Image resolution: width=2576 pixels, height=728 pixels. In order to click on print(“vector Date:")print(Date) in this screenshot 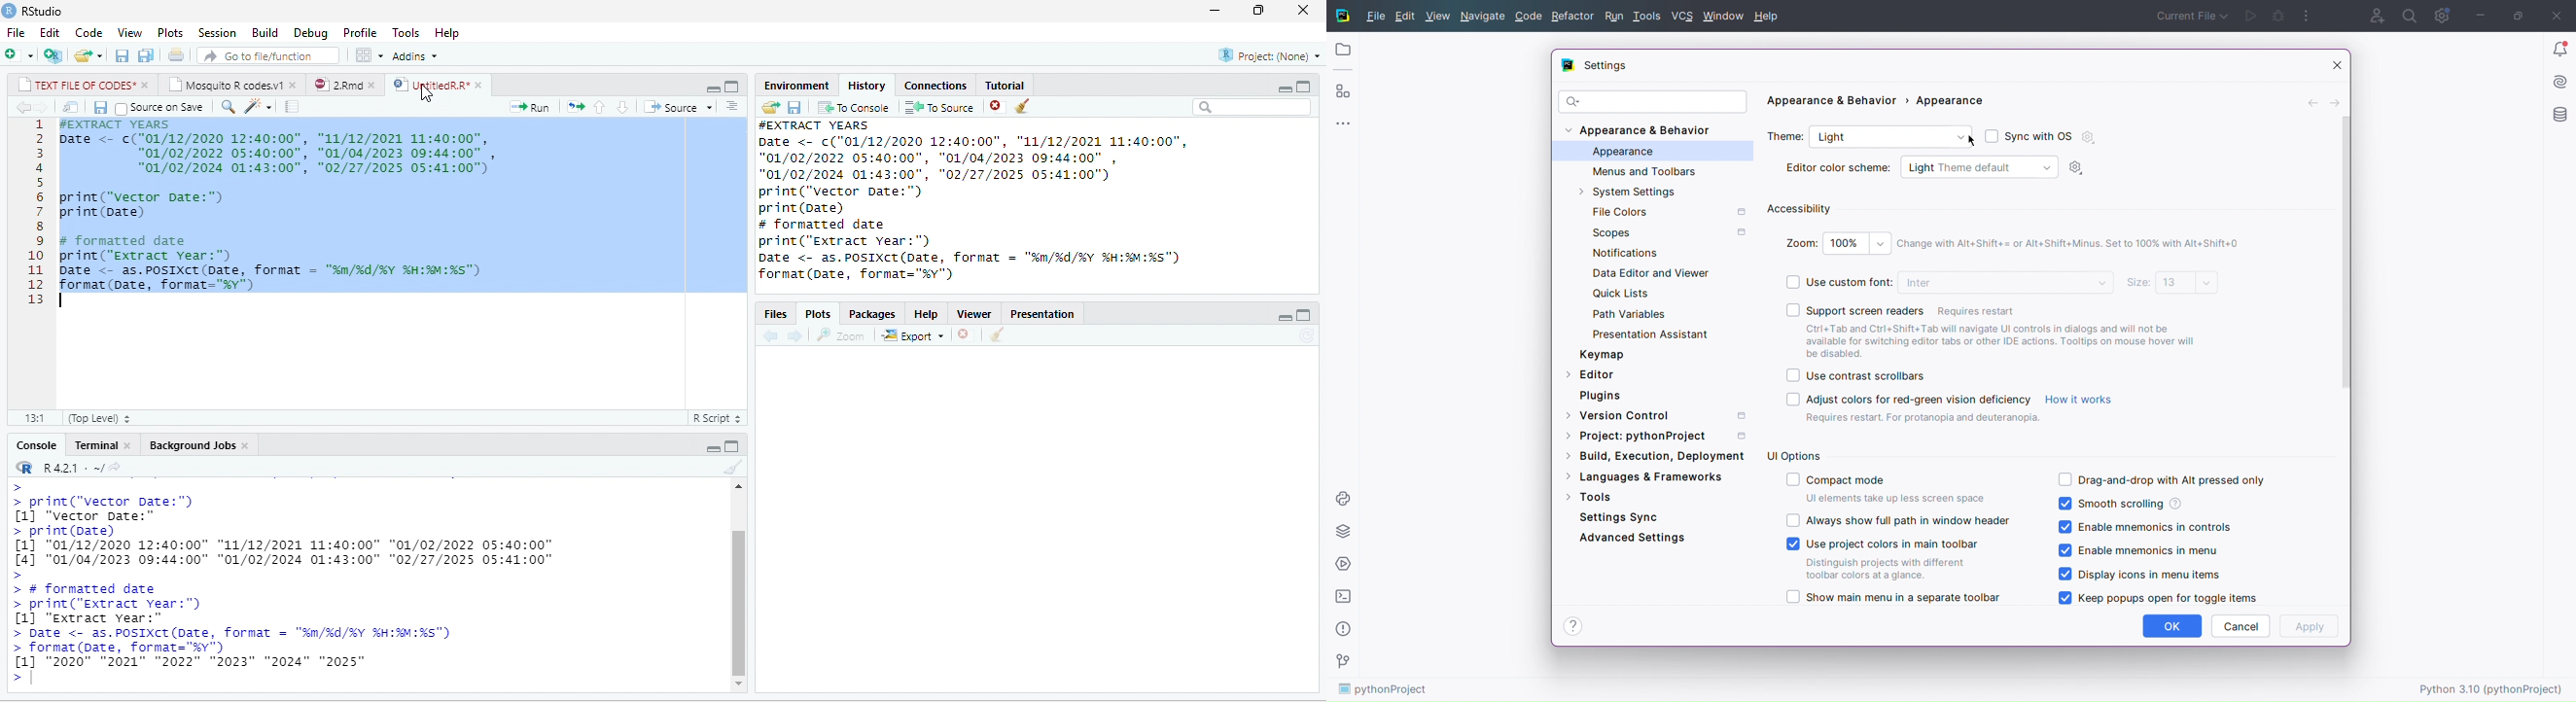, I will do `click(879, 200)`.